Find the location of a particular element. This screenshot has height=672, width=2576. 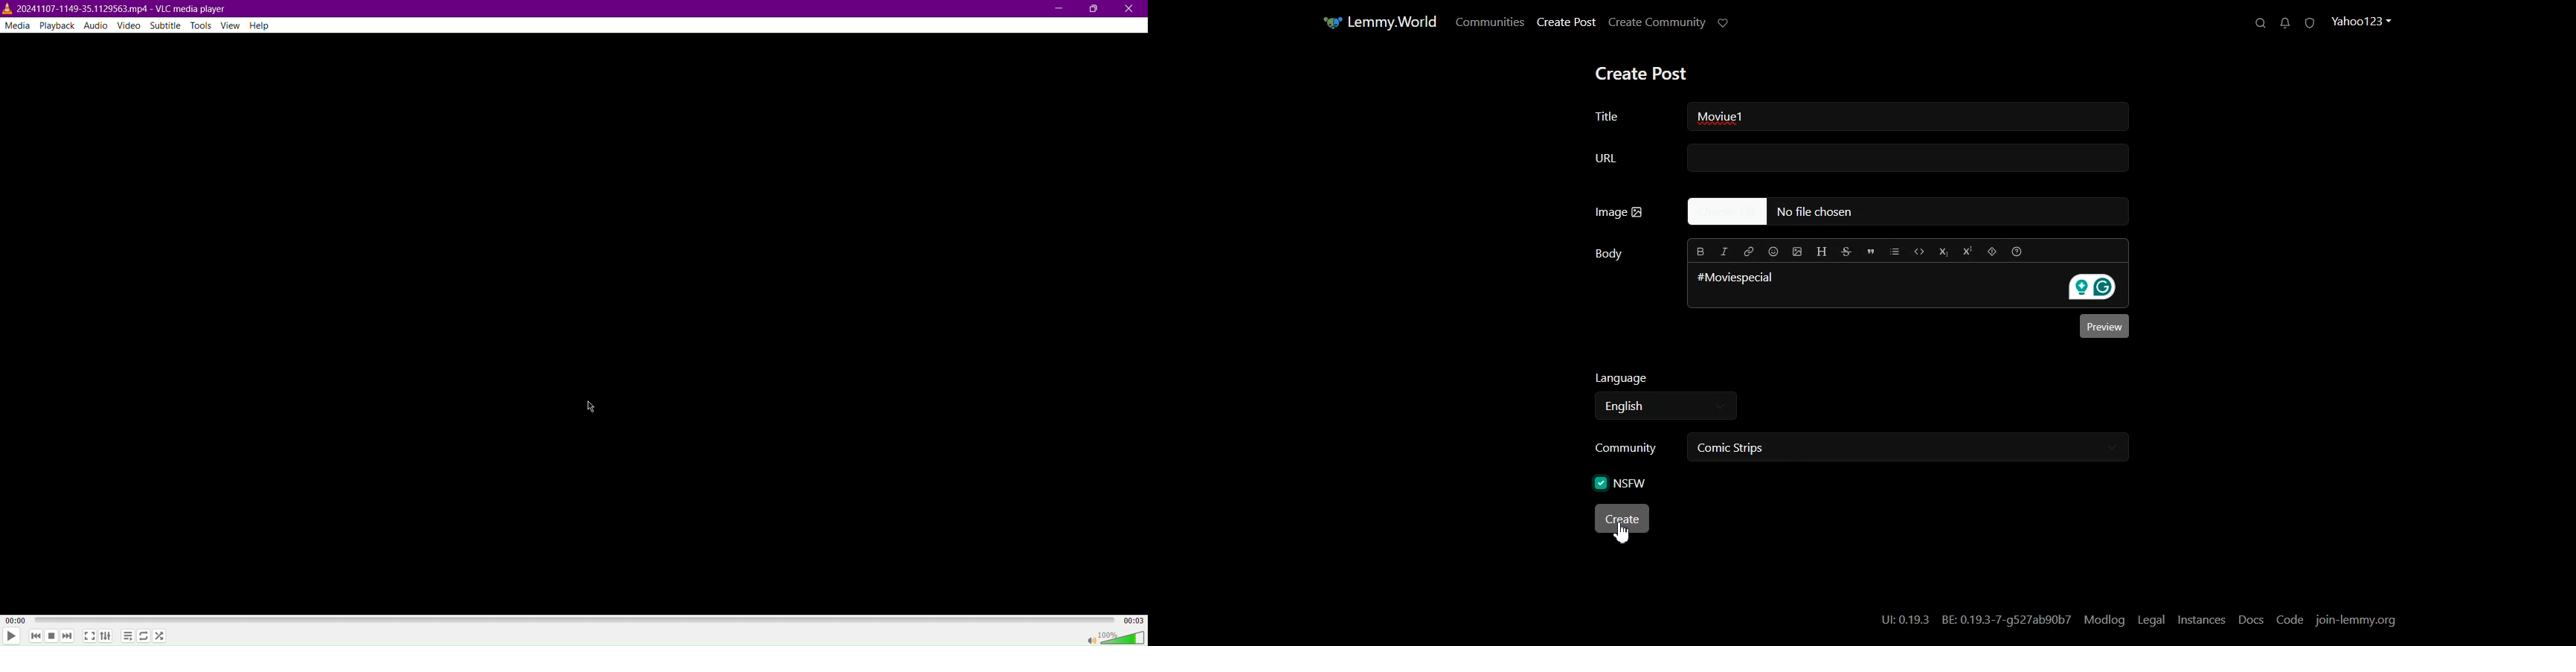

Fullscreen is located at coordinates (89, 636).